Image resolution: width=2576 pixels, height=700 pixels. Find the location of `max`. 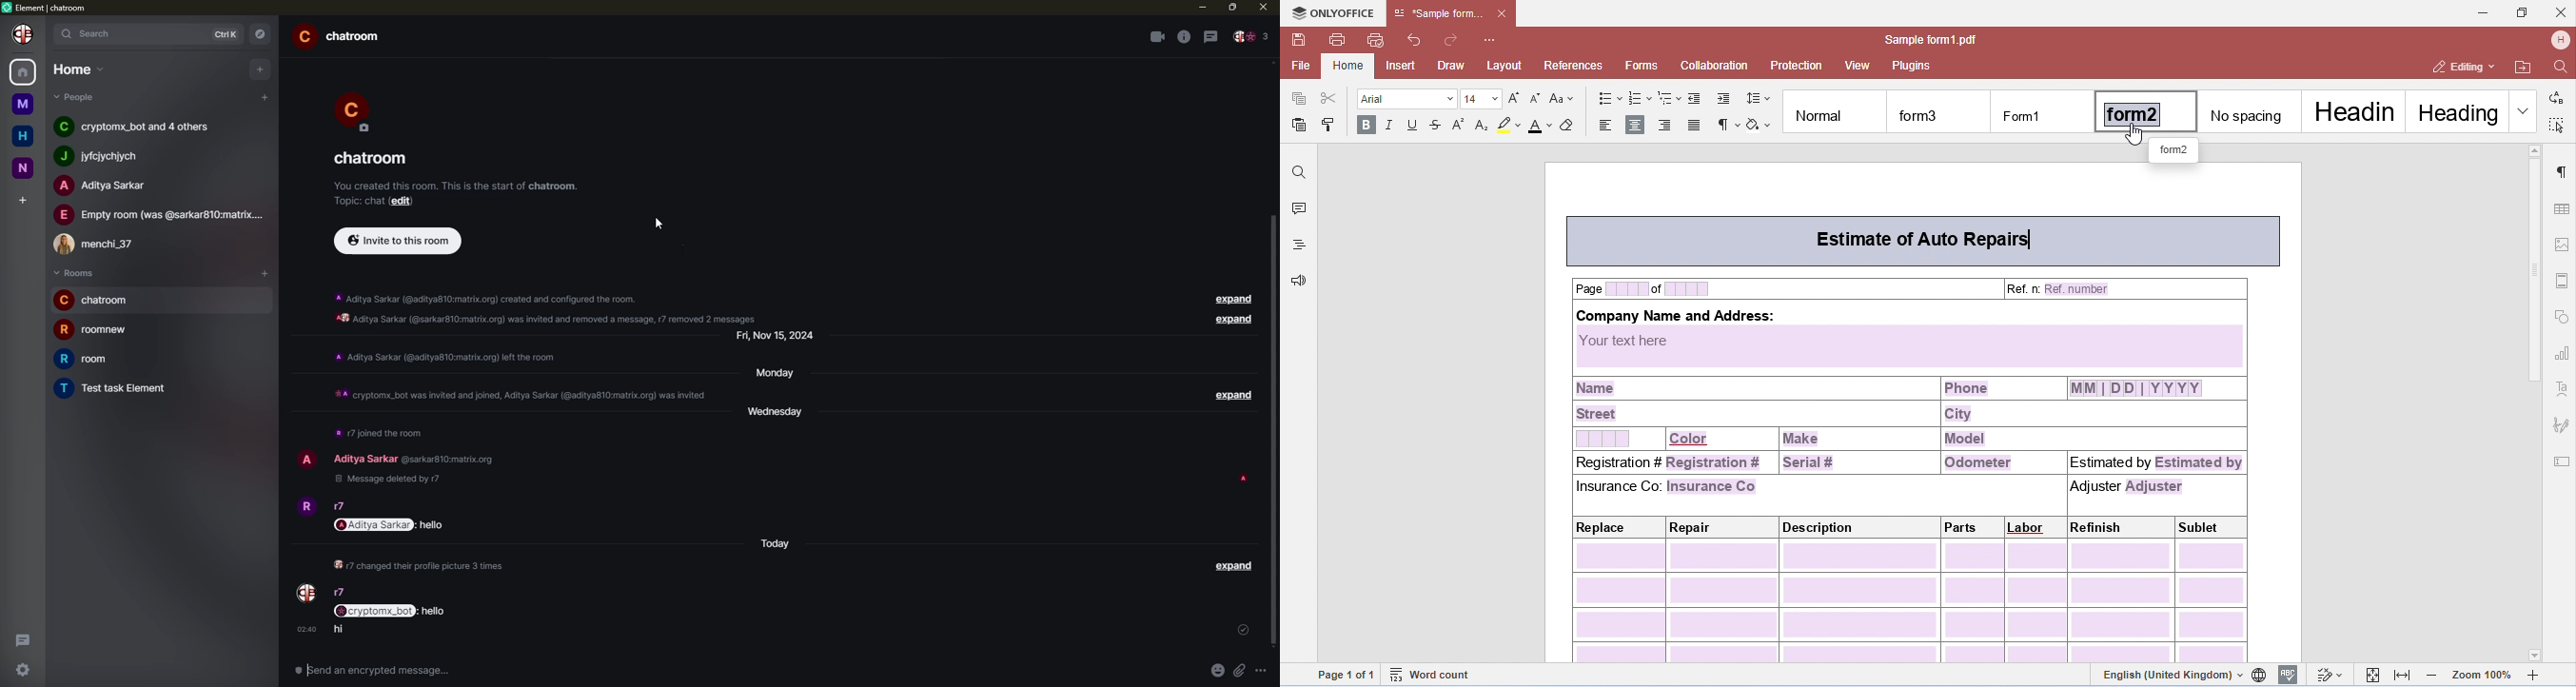

max is located at coordinates (1233, 8).